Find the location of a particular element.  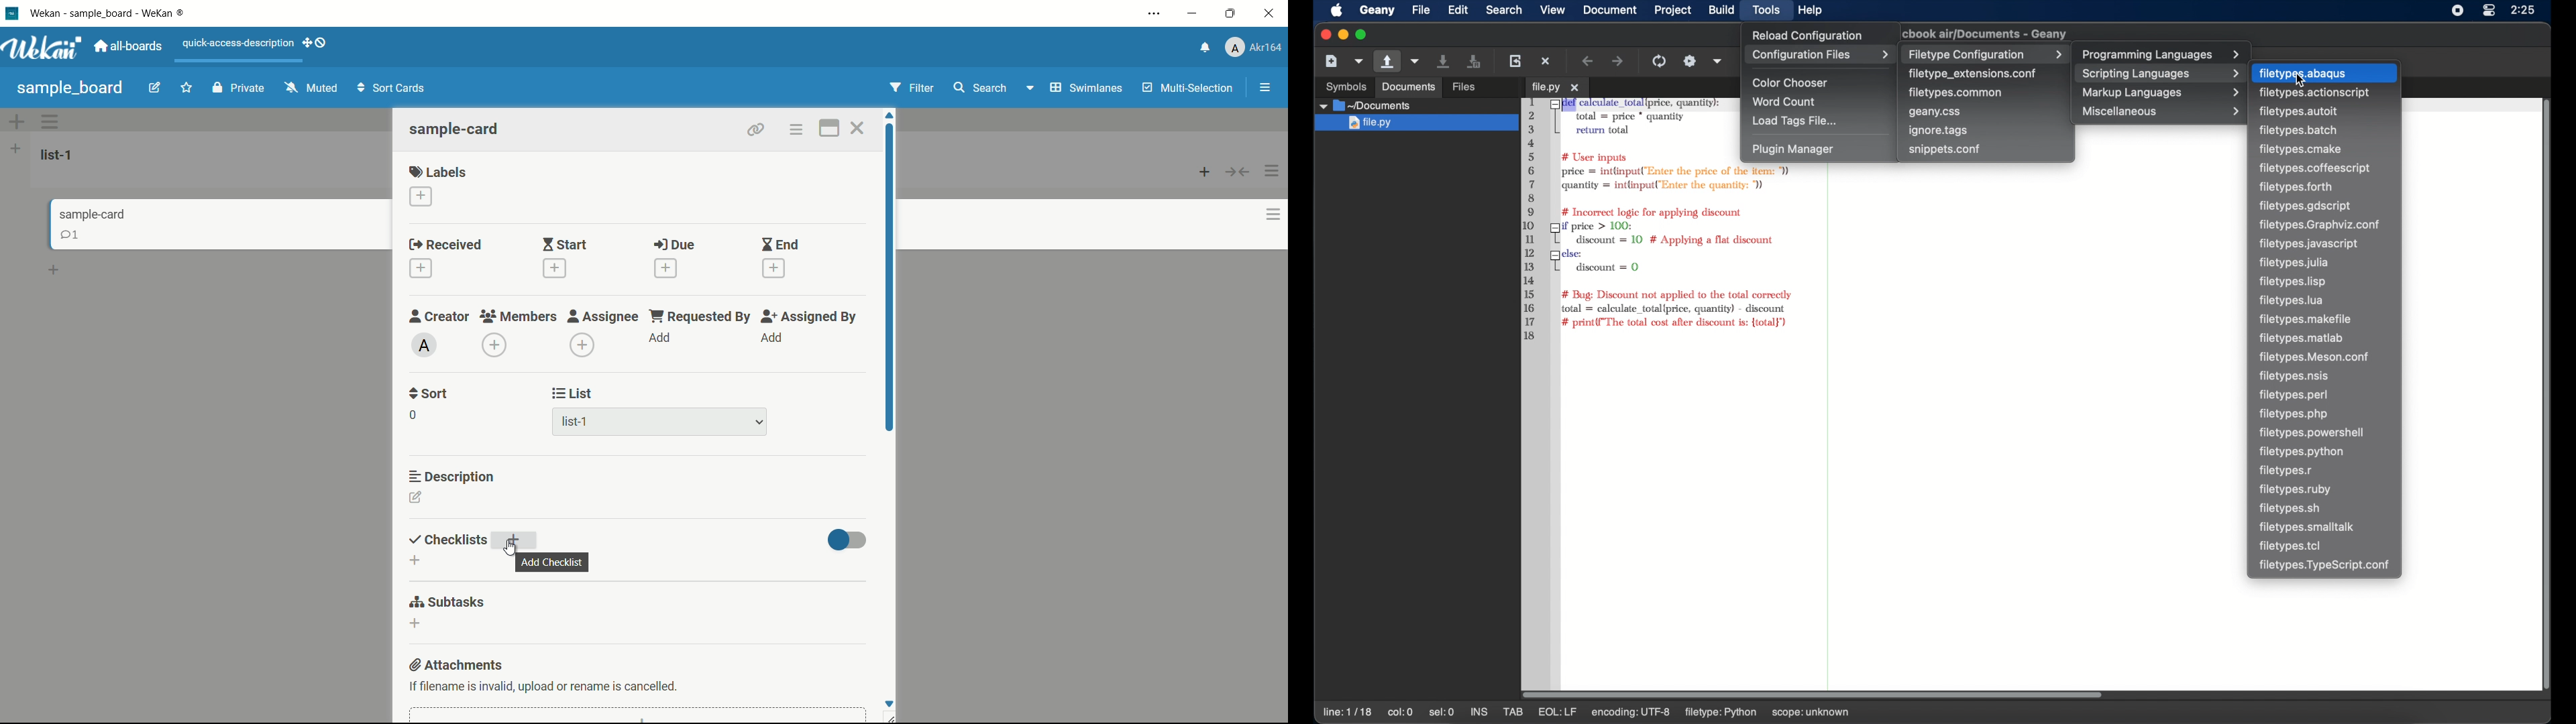

filetype is located at coordinates (2304, 73).